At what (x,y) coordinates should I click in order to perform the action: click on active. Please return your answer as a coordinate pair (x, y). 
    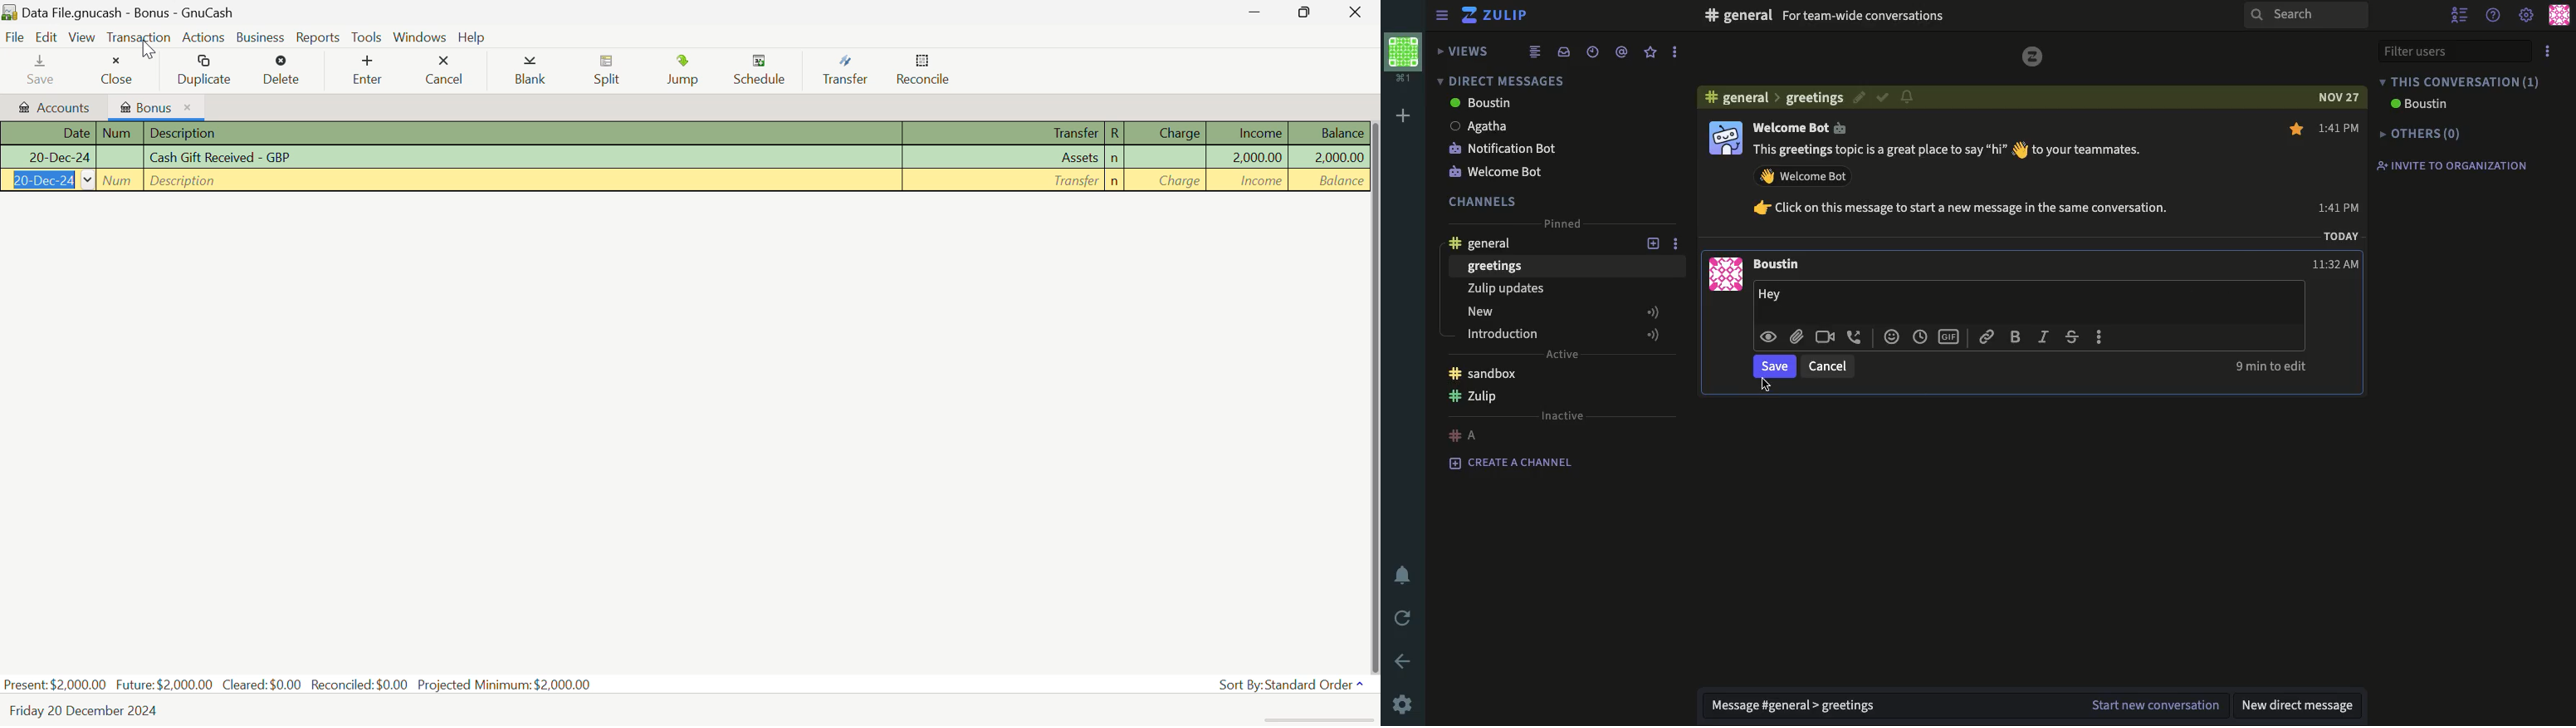
    Looking at the image, I should click on (1562, 356).